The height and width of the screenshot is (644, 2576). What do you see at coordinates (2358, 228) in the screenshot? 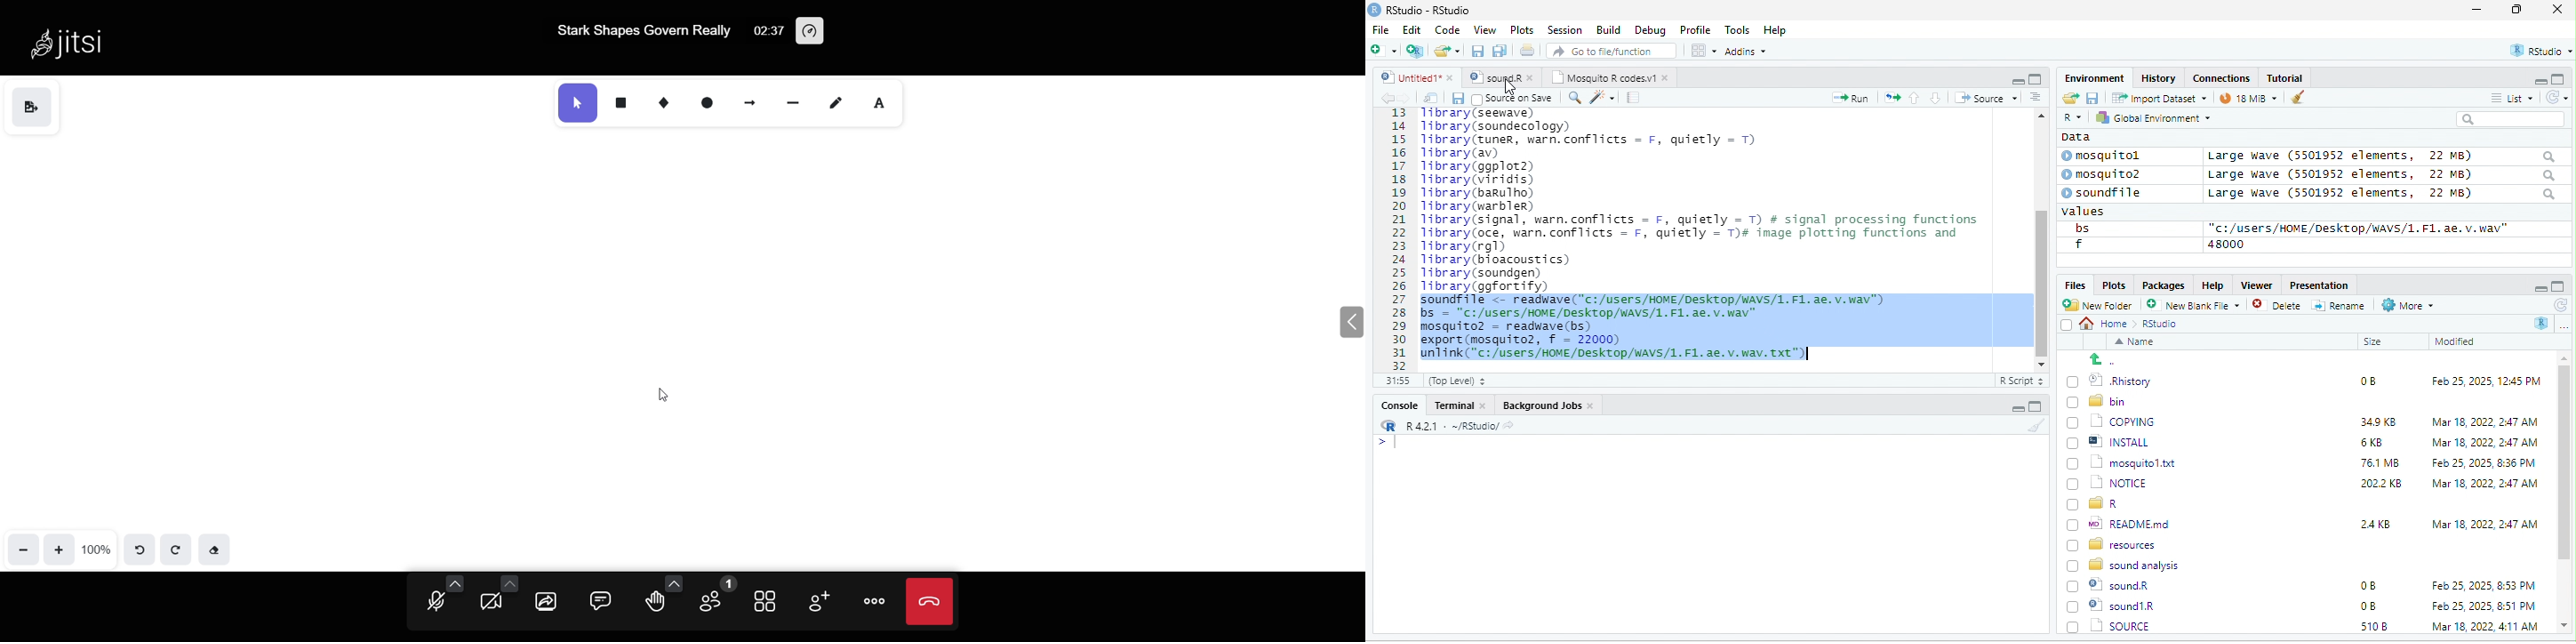
I see `“c:/users/HOME /Desktop/WAVS/1.F1. ae. v.wav"` at bounding box center [2358, 228].